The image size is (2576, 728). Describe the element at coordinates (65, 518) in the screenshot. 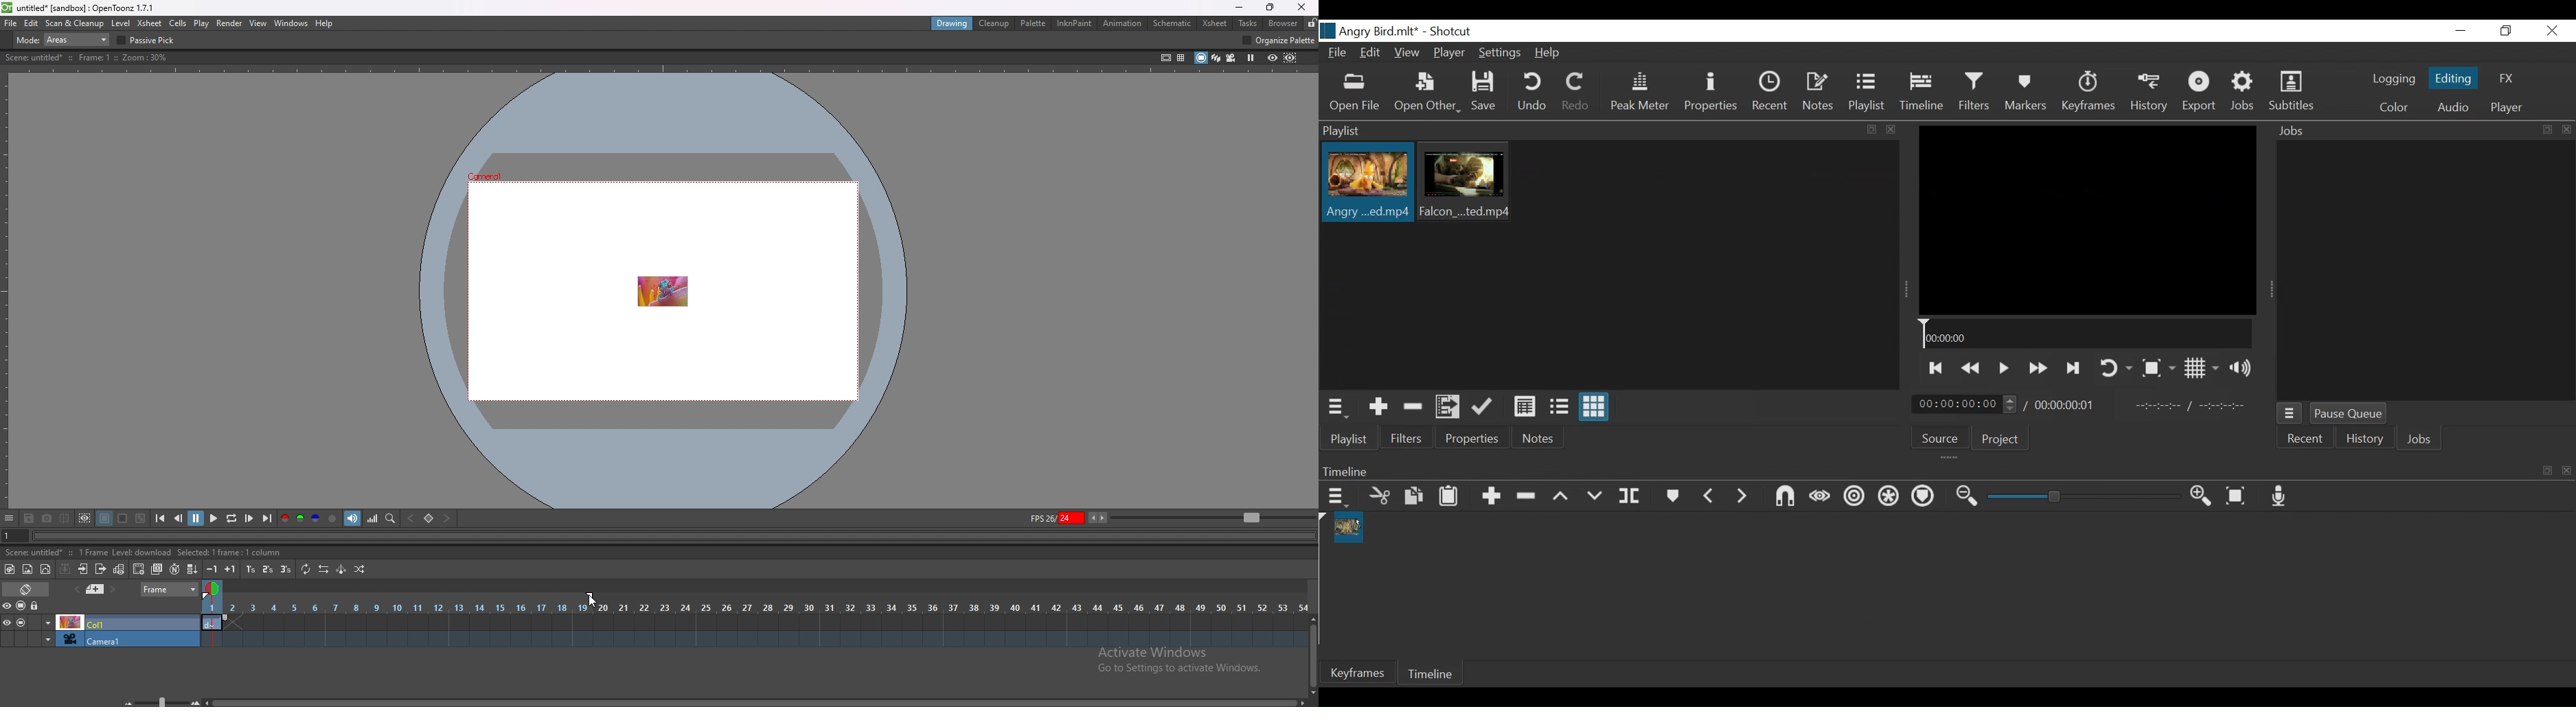

I see `compare to snapshot` at that location.